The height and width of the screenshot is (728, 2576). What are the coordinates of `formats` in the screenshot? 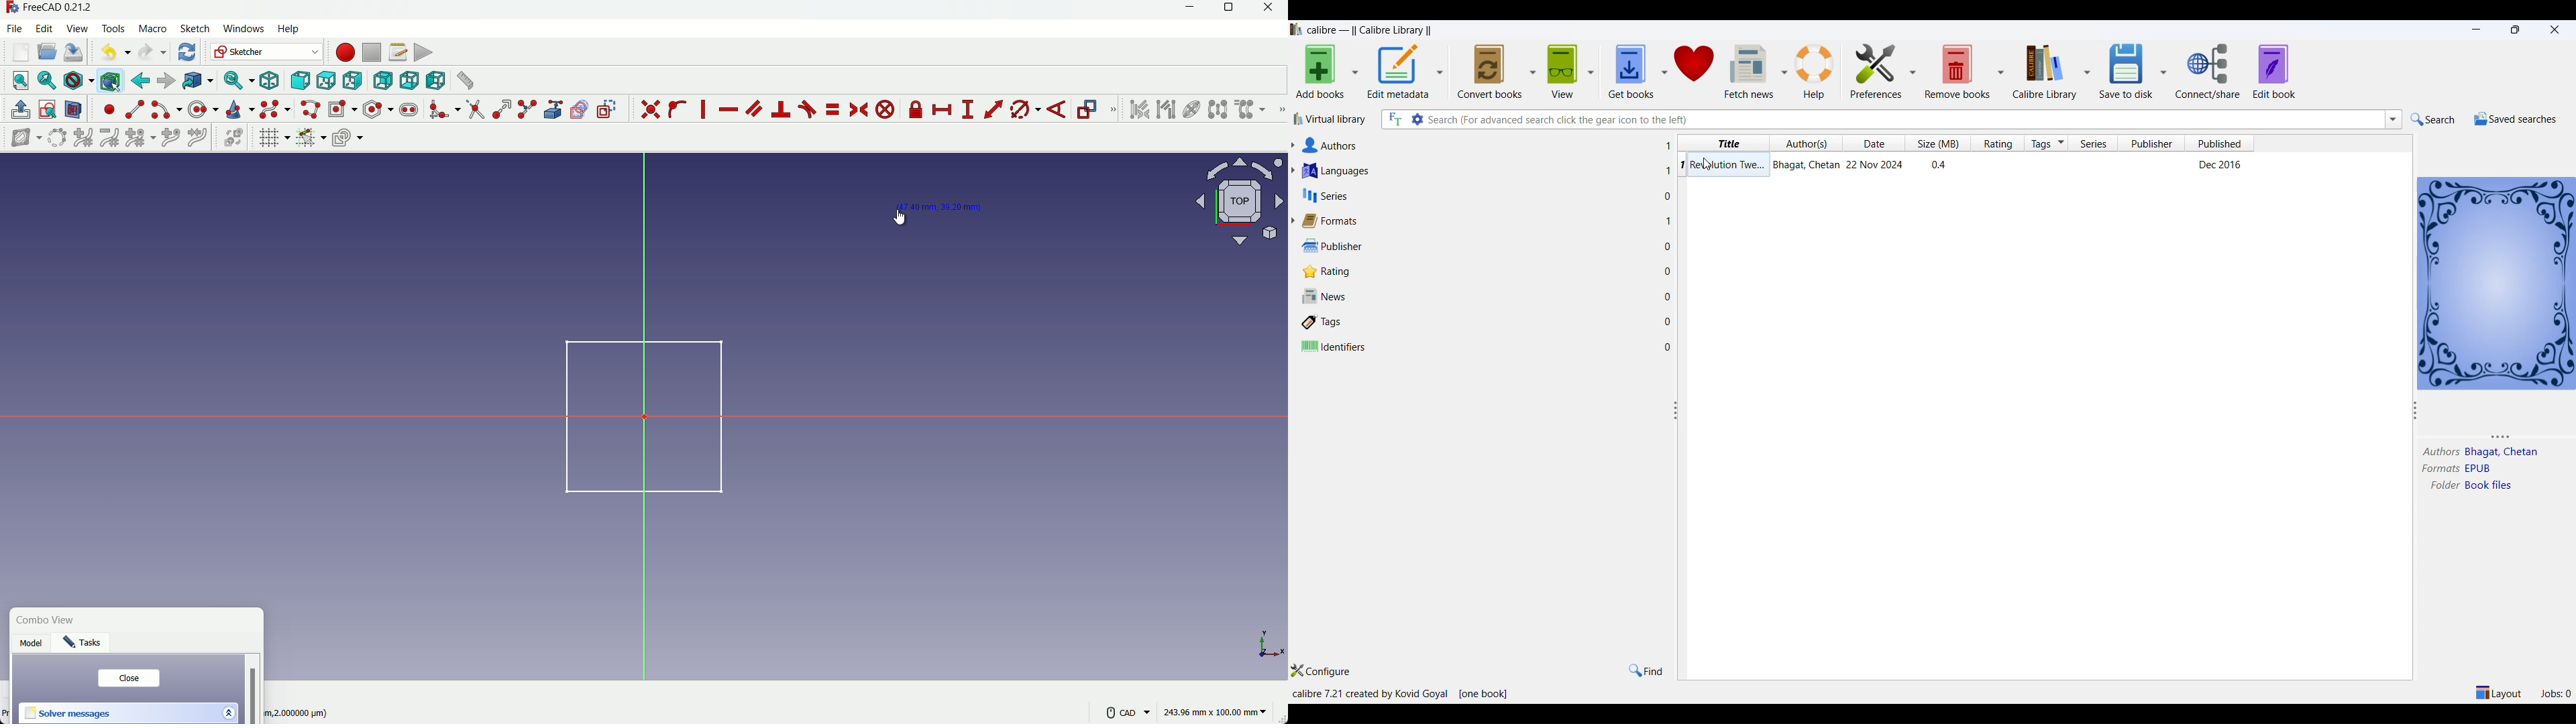 It's located at (1334, 220).